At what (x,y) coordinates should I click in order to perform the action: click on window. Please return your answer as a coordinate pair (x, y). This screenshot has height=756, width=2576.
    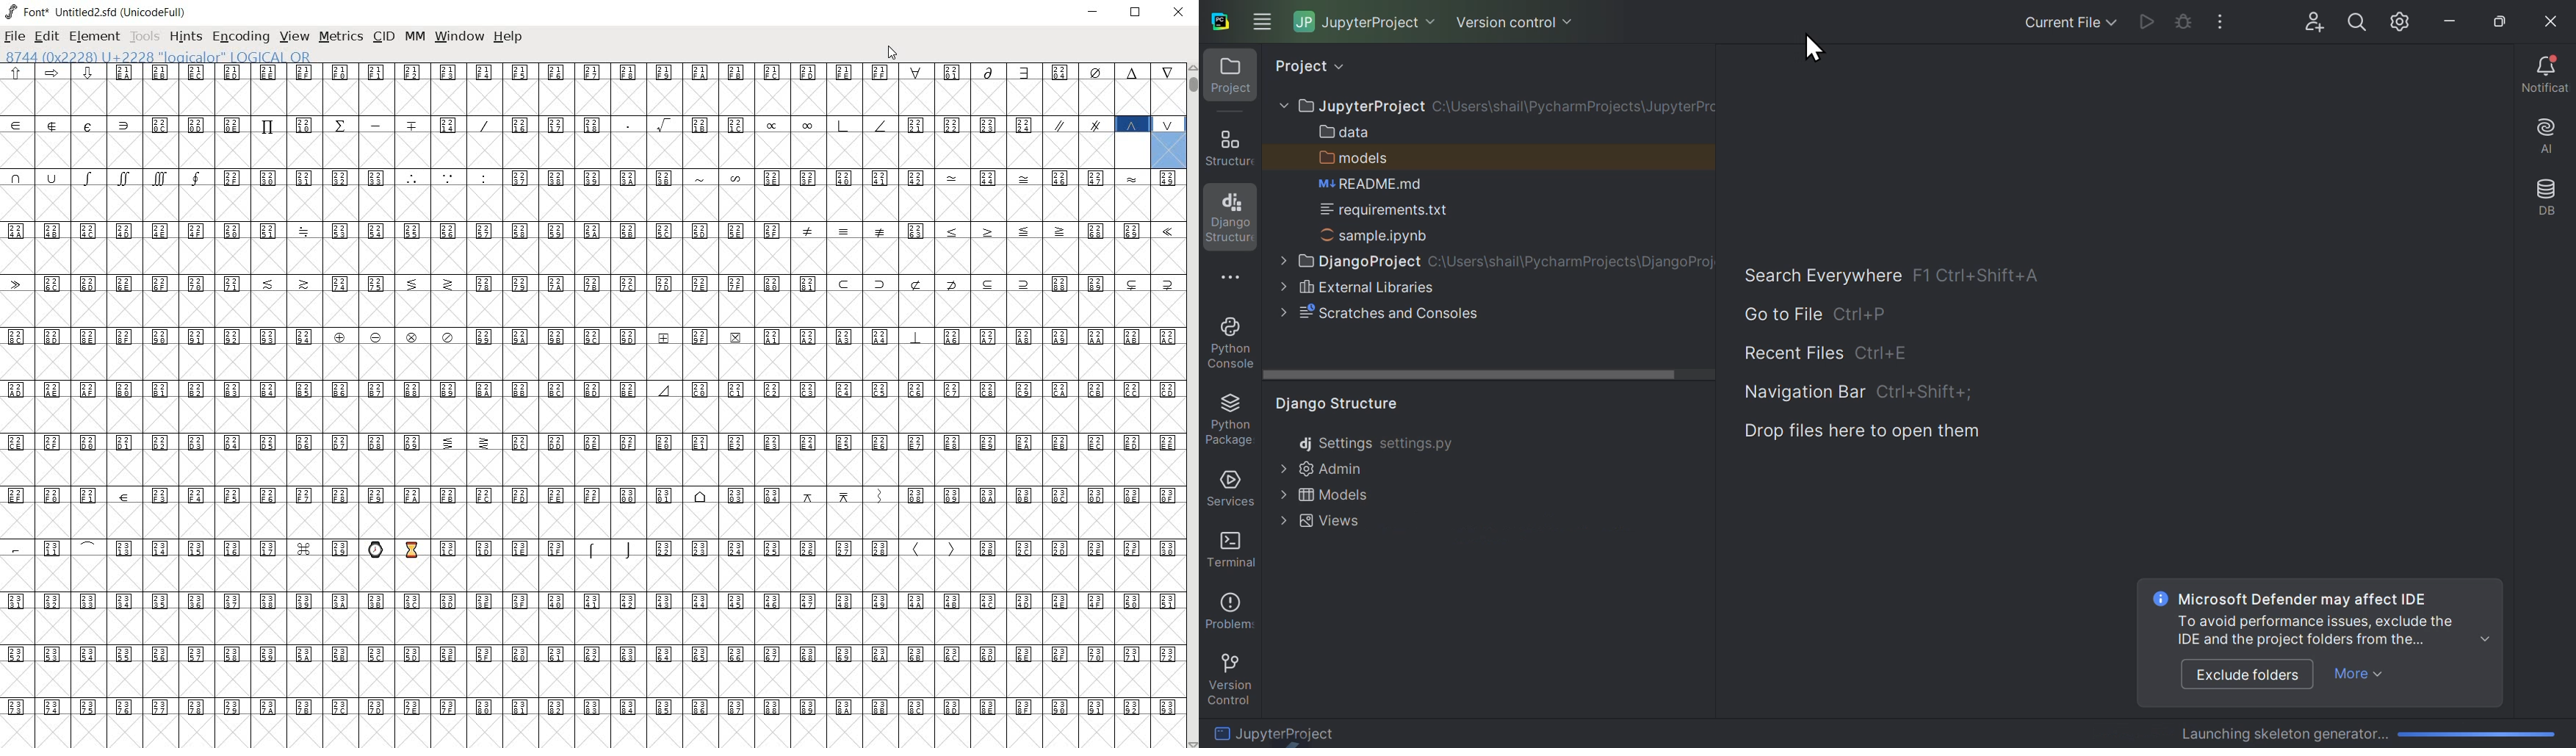
    Looking at the image, I should click on (461, 37).